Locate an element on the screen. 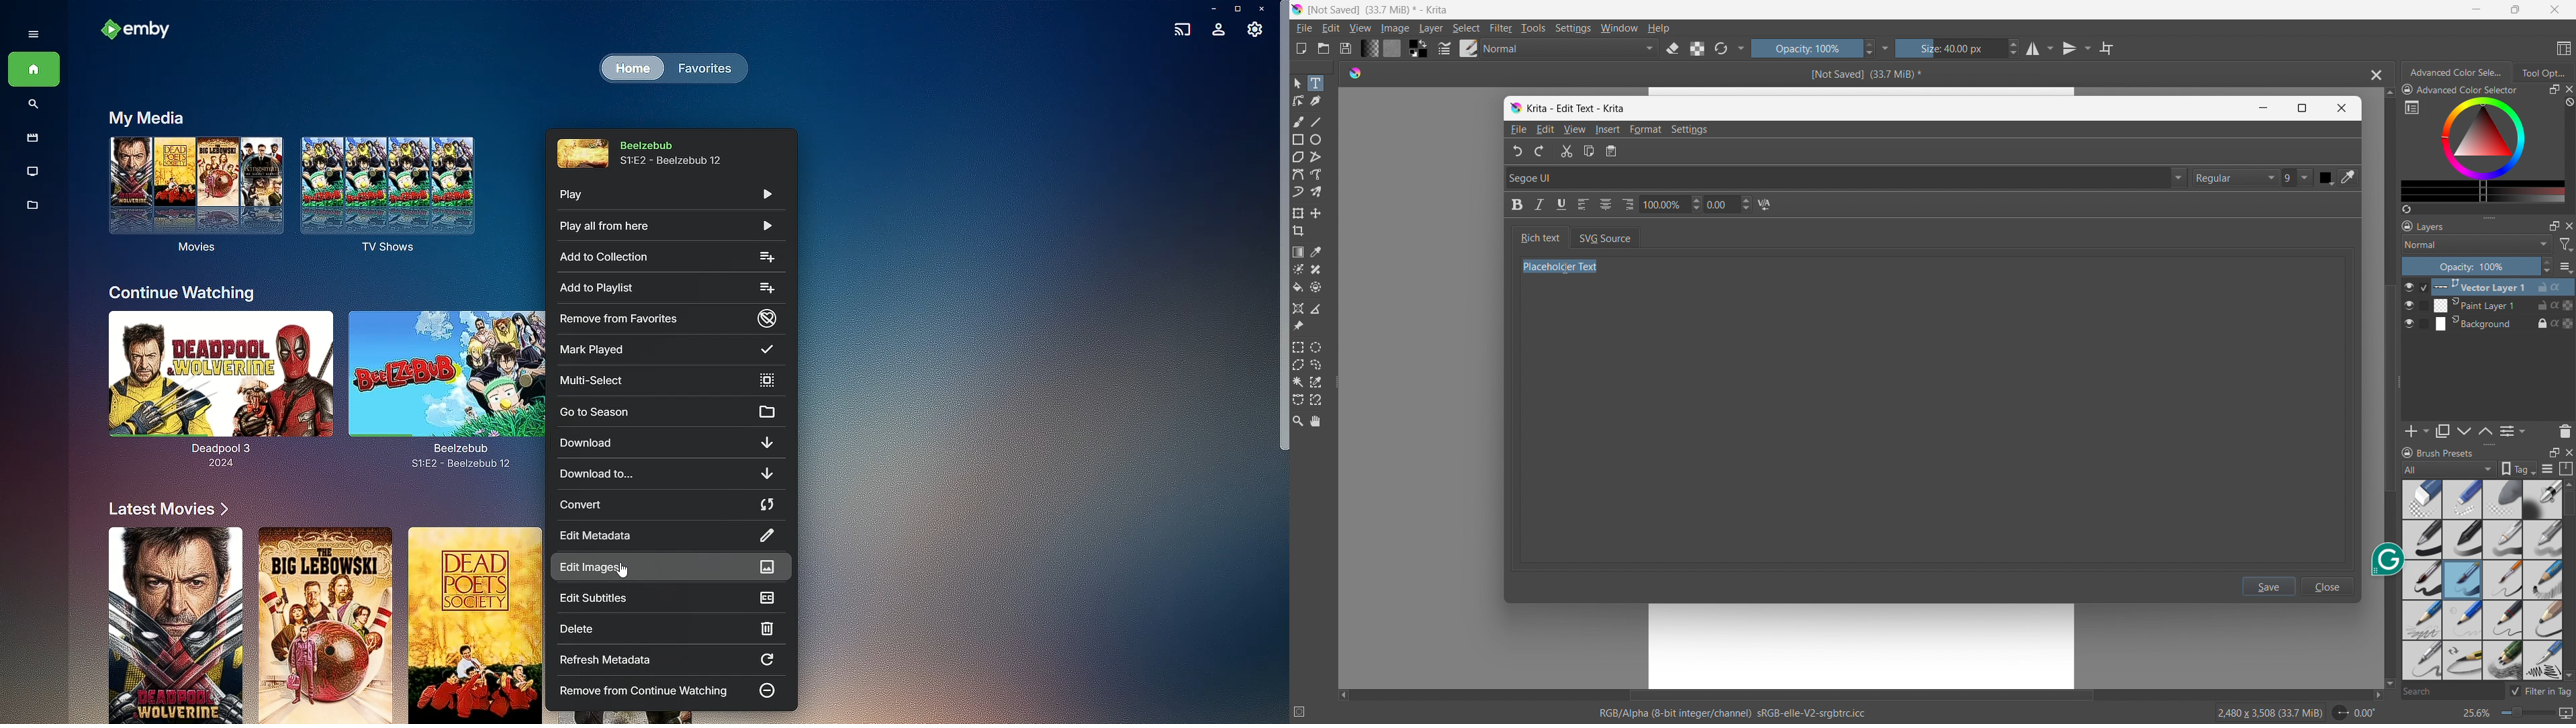 The width and height of the screenshot is (2576, 728). 2480 X 3508 (33.5 MiB) is located at coordinates (2269, 712).